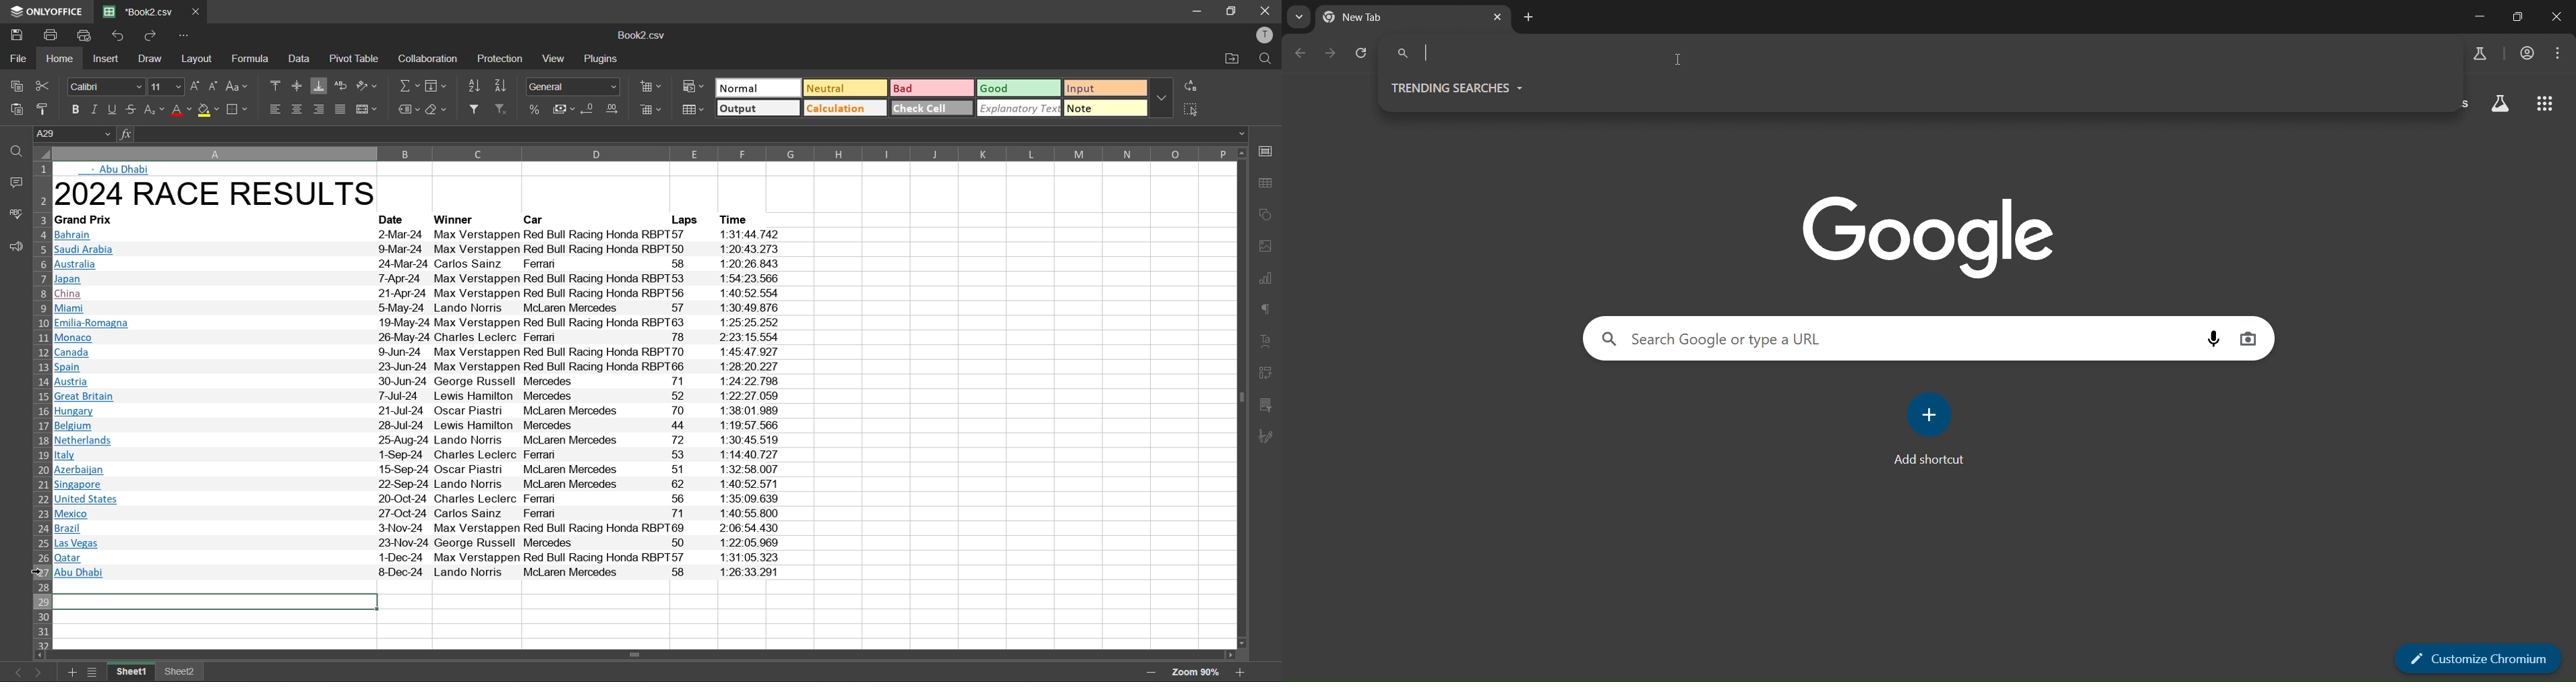 This screenshot has height=700, width=2576. Describe the element at coordinates (429, 59) in the screenshot. I see `collaboration` at that location.